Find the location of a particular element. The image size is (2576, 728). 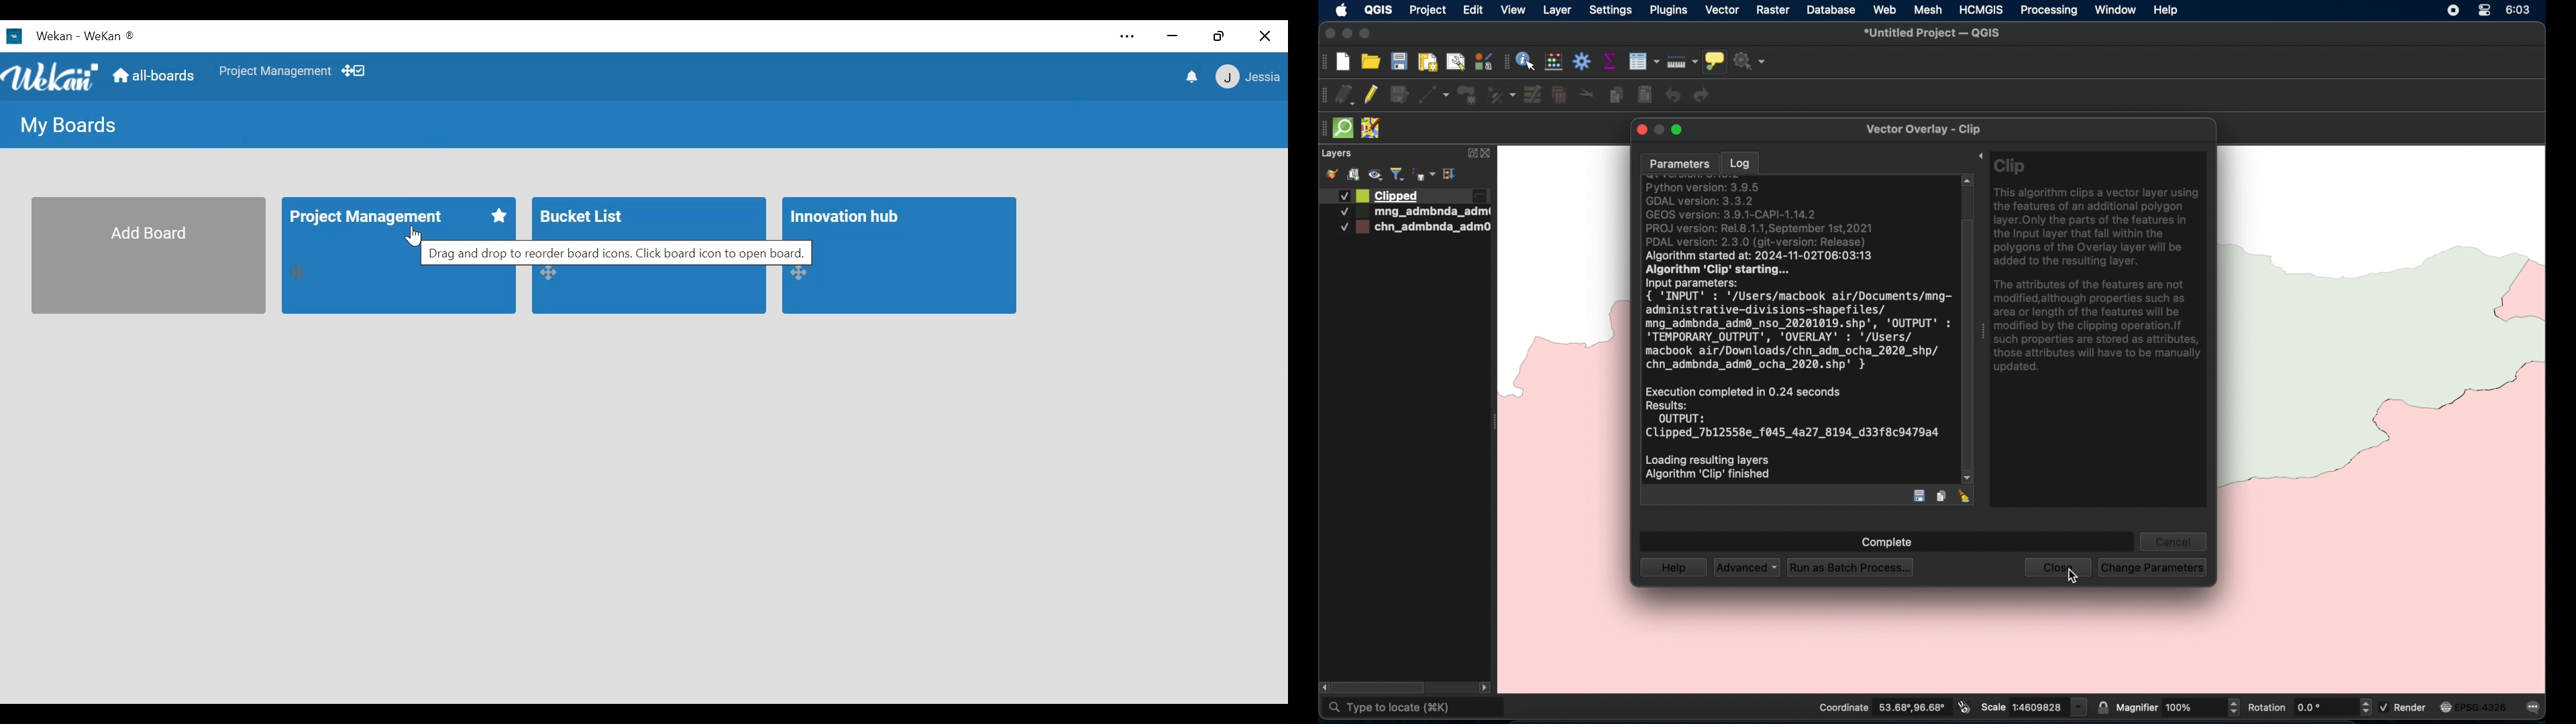

Desktop drag handle is located at coordinates (297, 273).